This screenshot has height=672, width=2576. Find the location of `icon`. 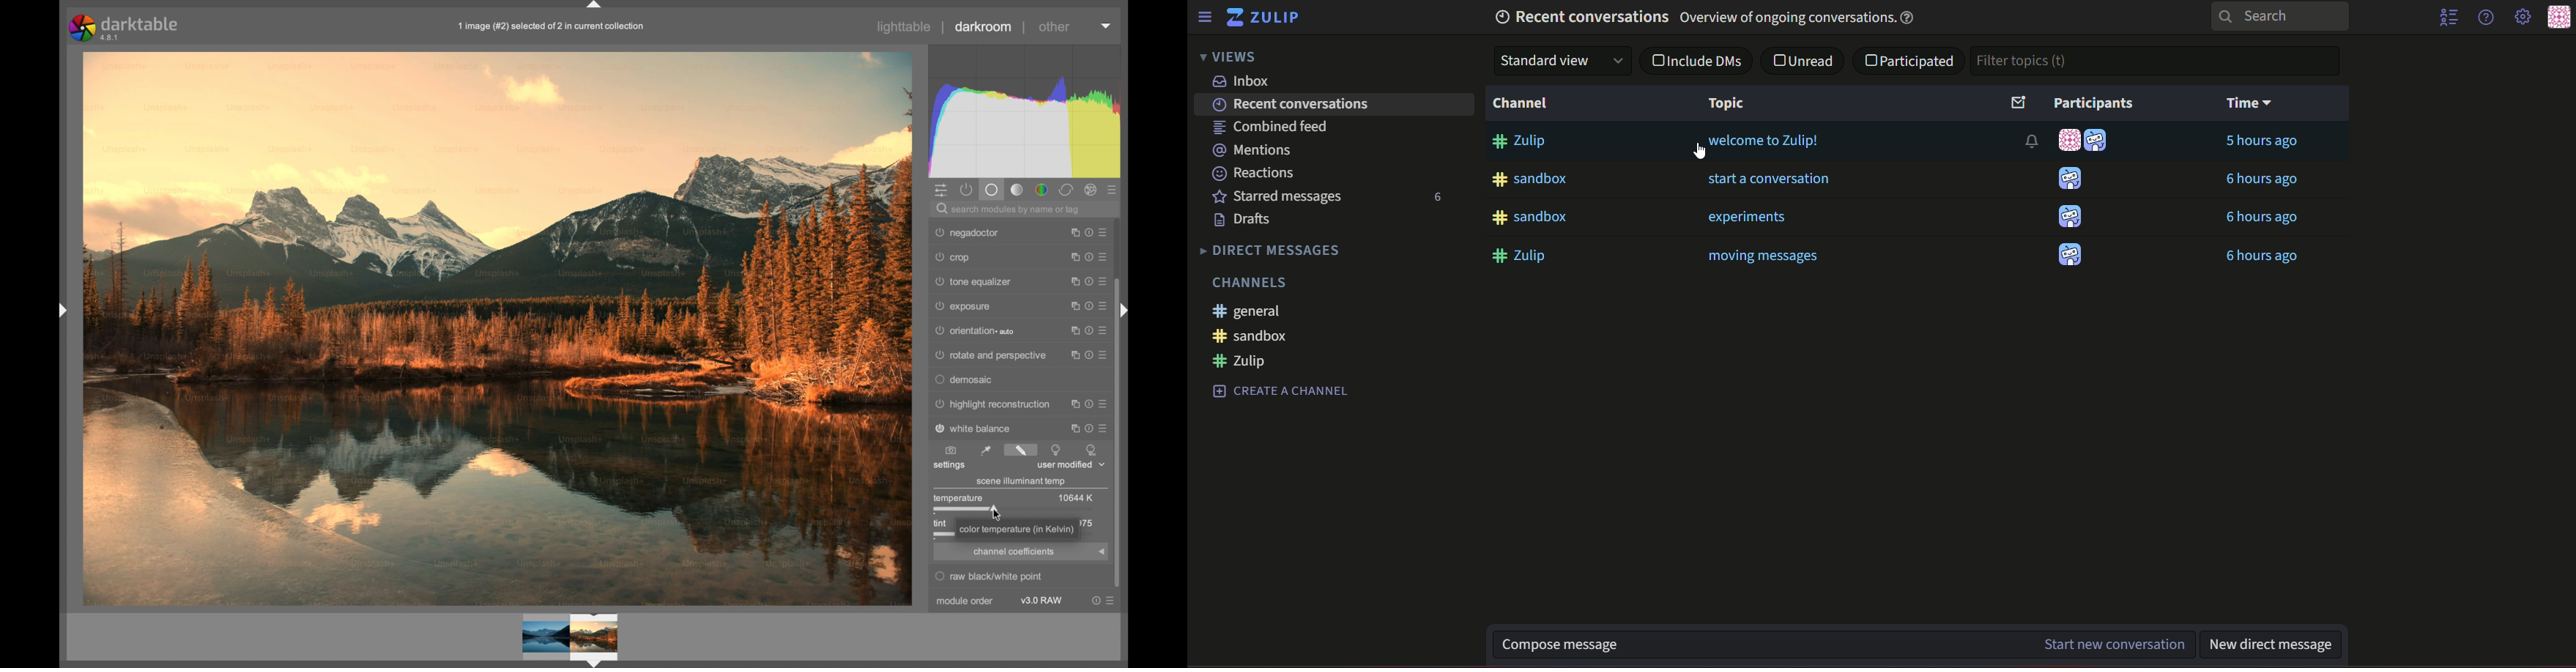

icon is located at coordinates (2071, 217).